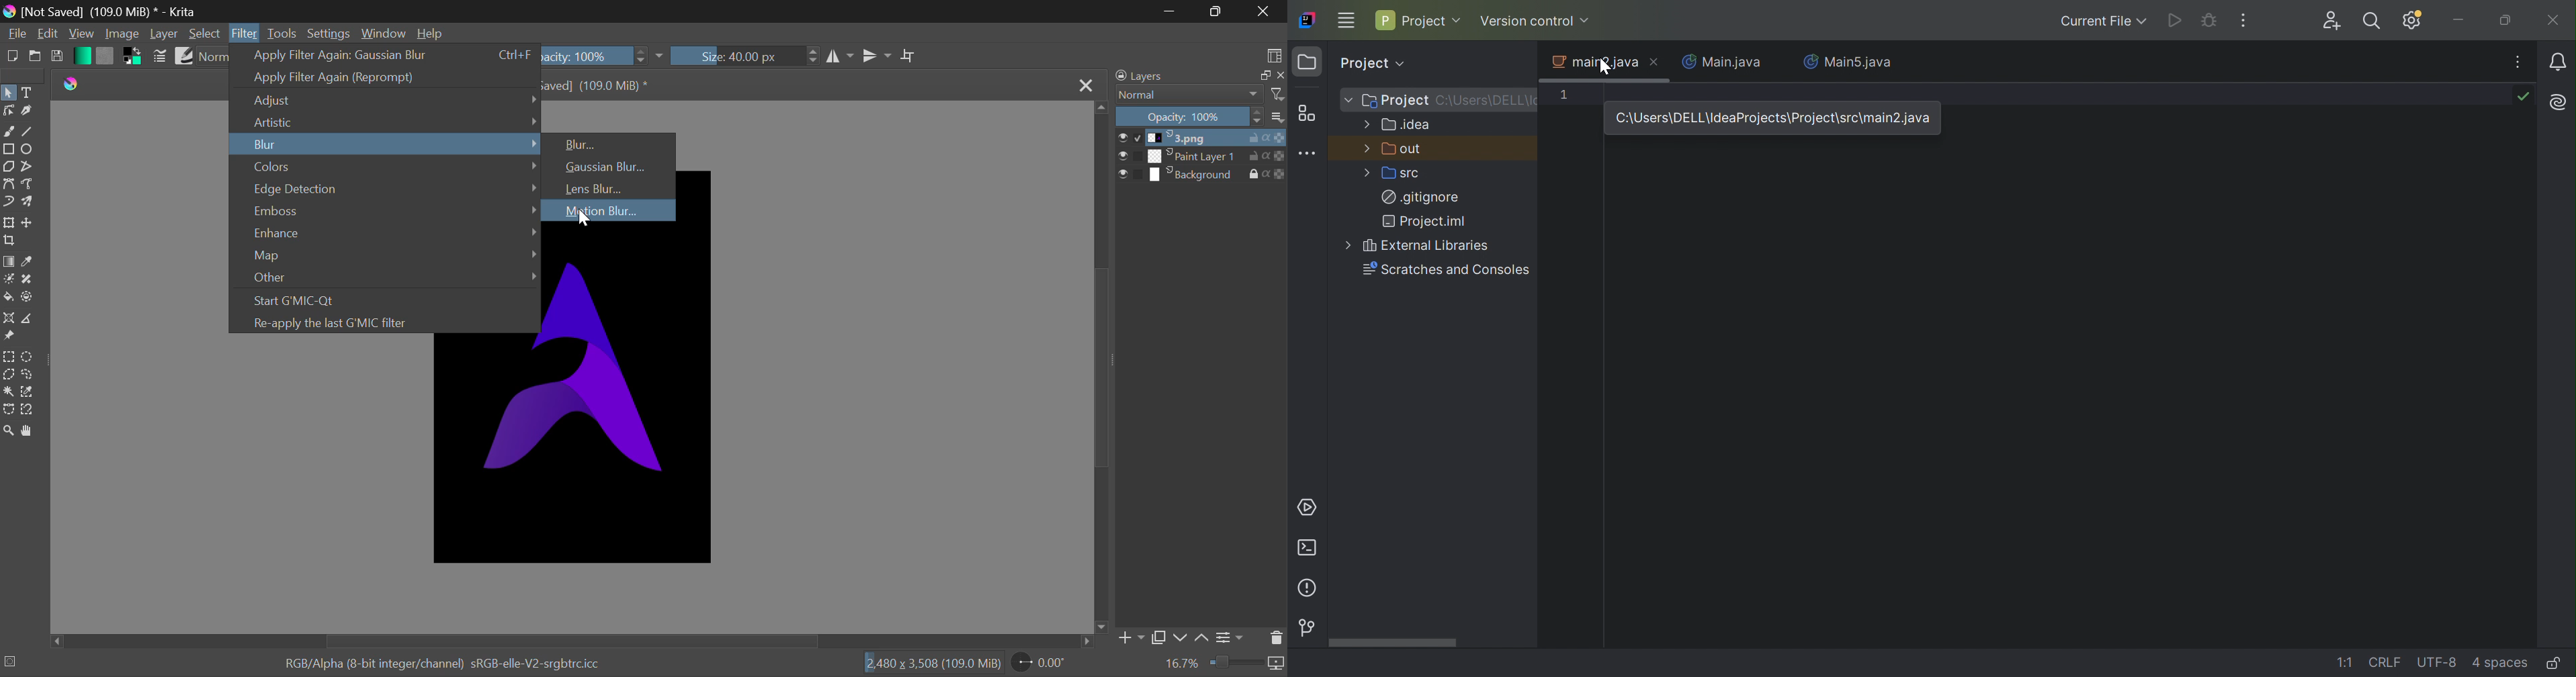 The width and height of the screenshot is (2576, 700). I want to click on Ellipses, so click(29, 150).